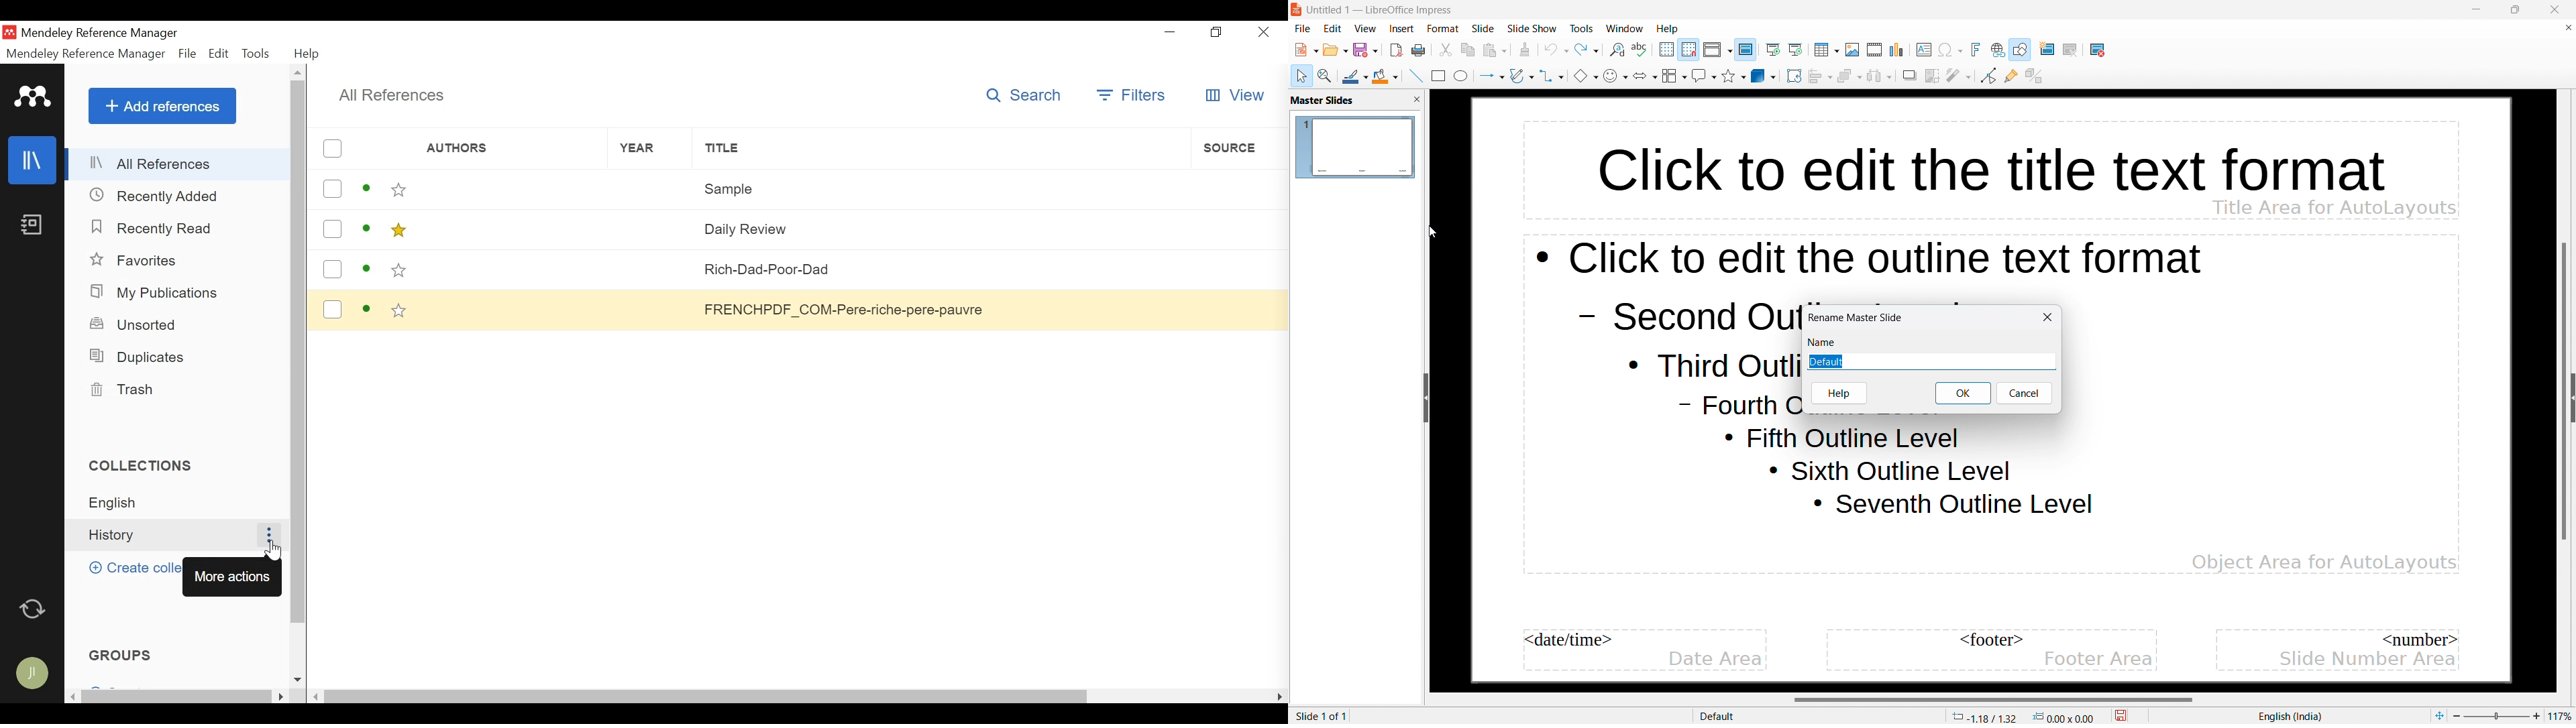 This screenshot has height=728, width=2576. I want to click on Close, so click(1261, 32).